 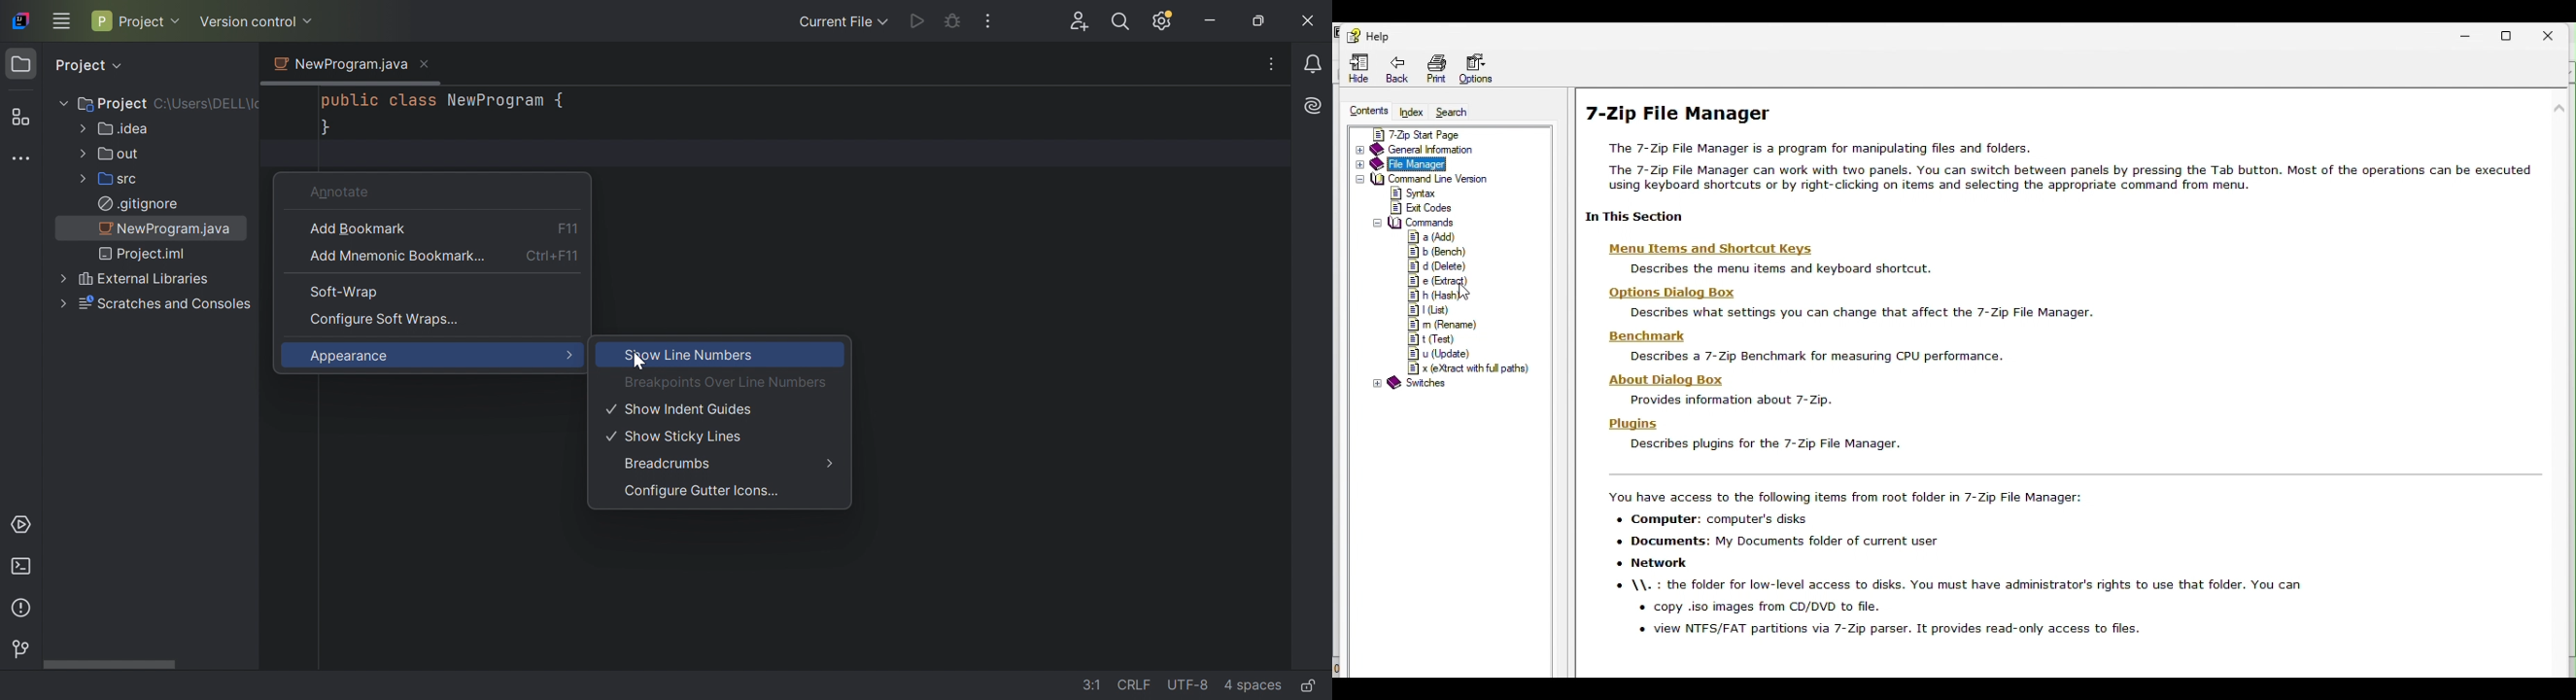 I want to click on h(hash), so click(x=1427, y=295).